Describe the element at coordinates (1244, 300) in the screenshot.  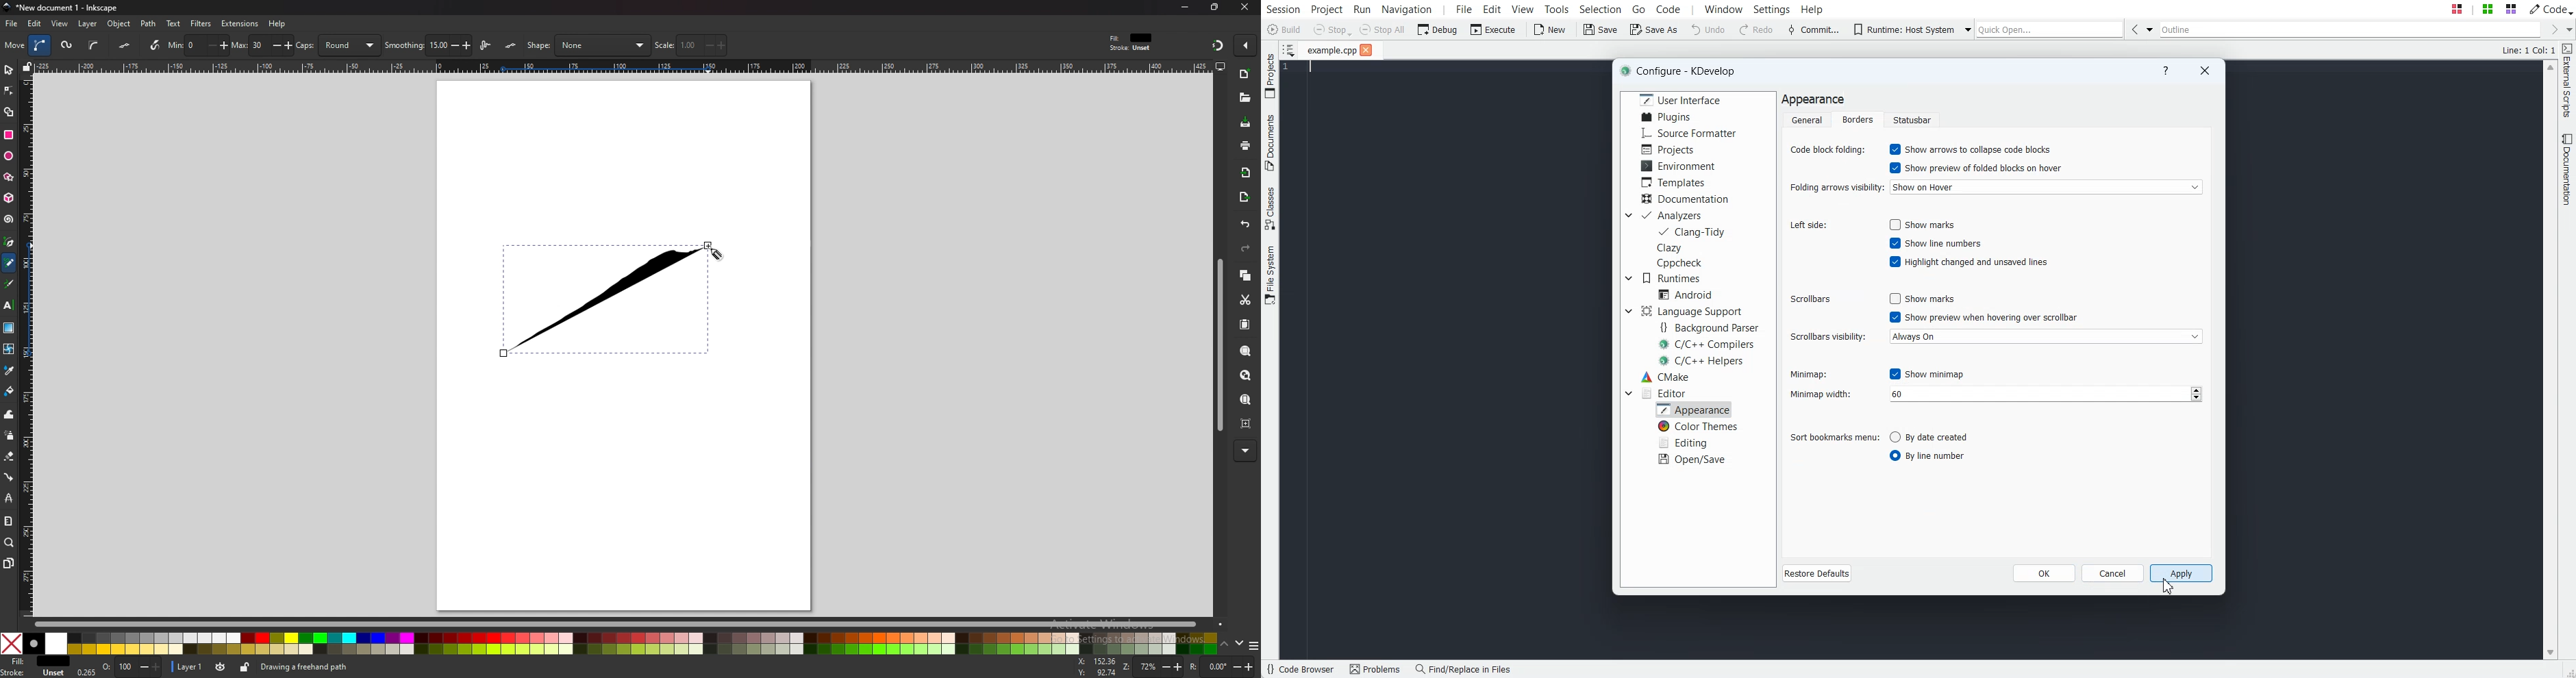
I see `cut` at that location.